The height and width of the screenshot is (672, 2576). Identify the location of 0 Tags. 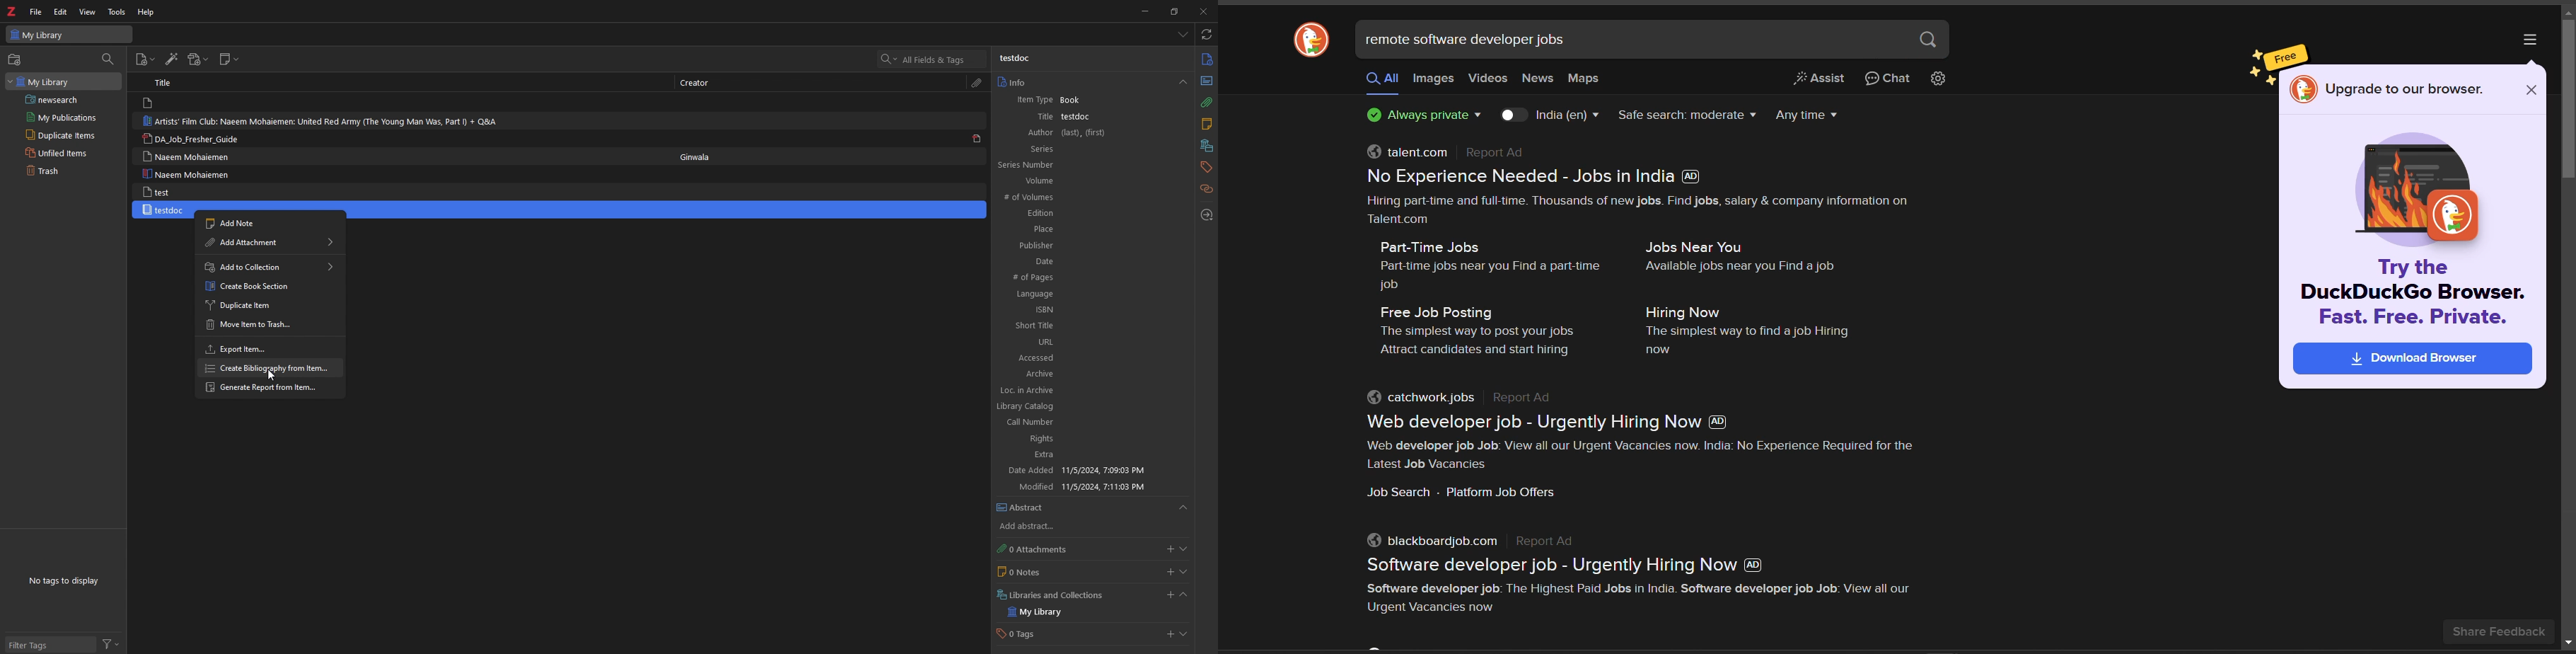
(1030, 635).